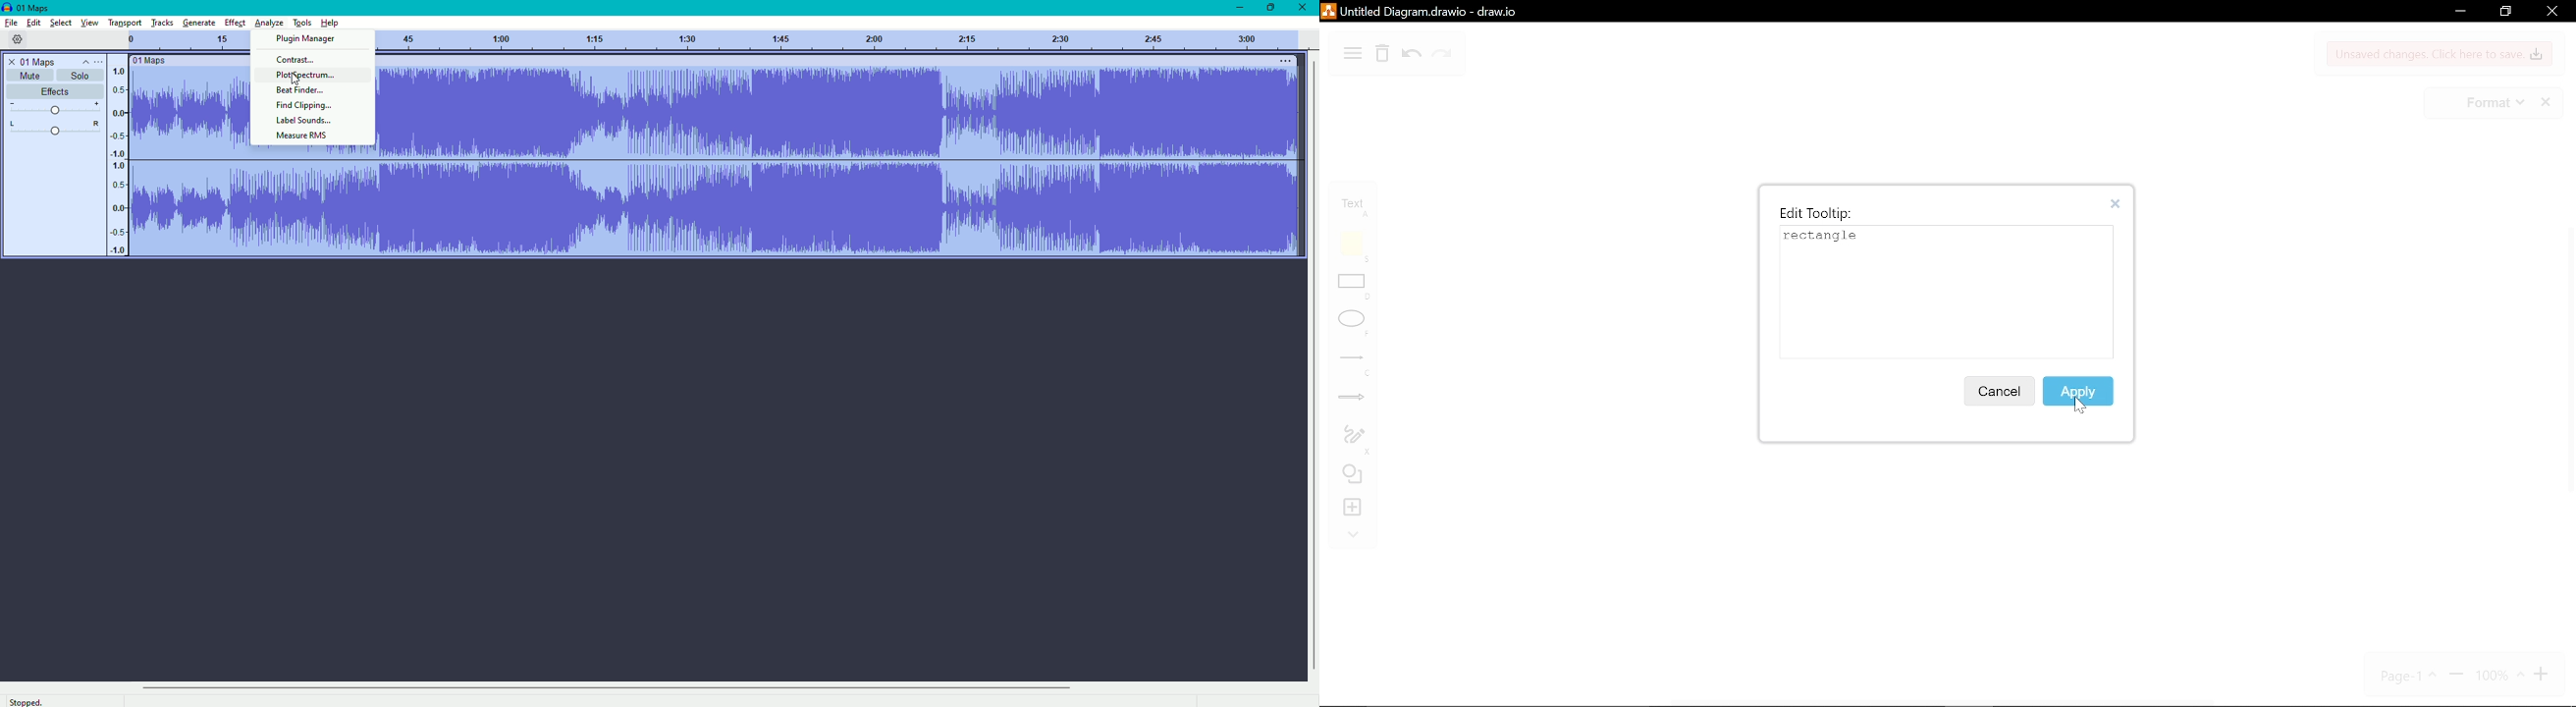 The width and height of the screenshot is (2576, 728). Describe the element at coordinates (1353, 400) in the screenshot. I see `arrows` at that location.